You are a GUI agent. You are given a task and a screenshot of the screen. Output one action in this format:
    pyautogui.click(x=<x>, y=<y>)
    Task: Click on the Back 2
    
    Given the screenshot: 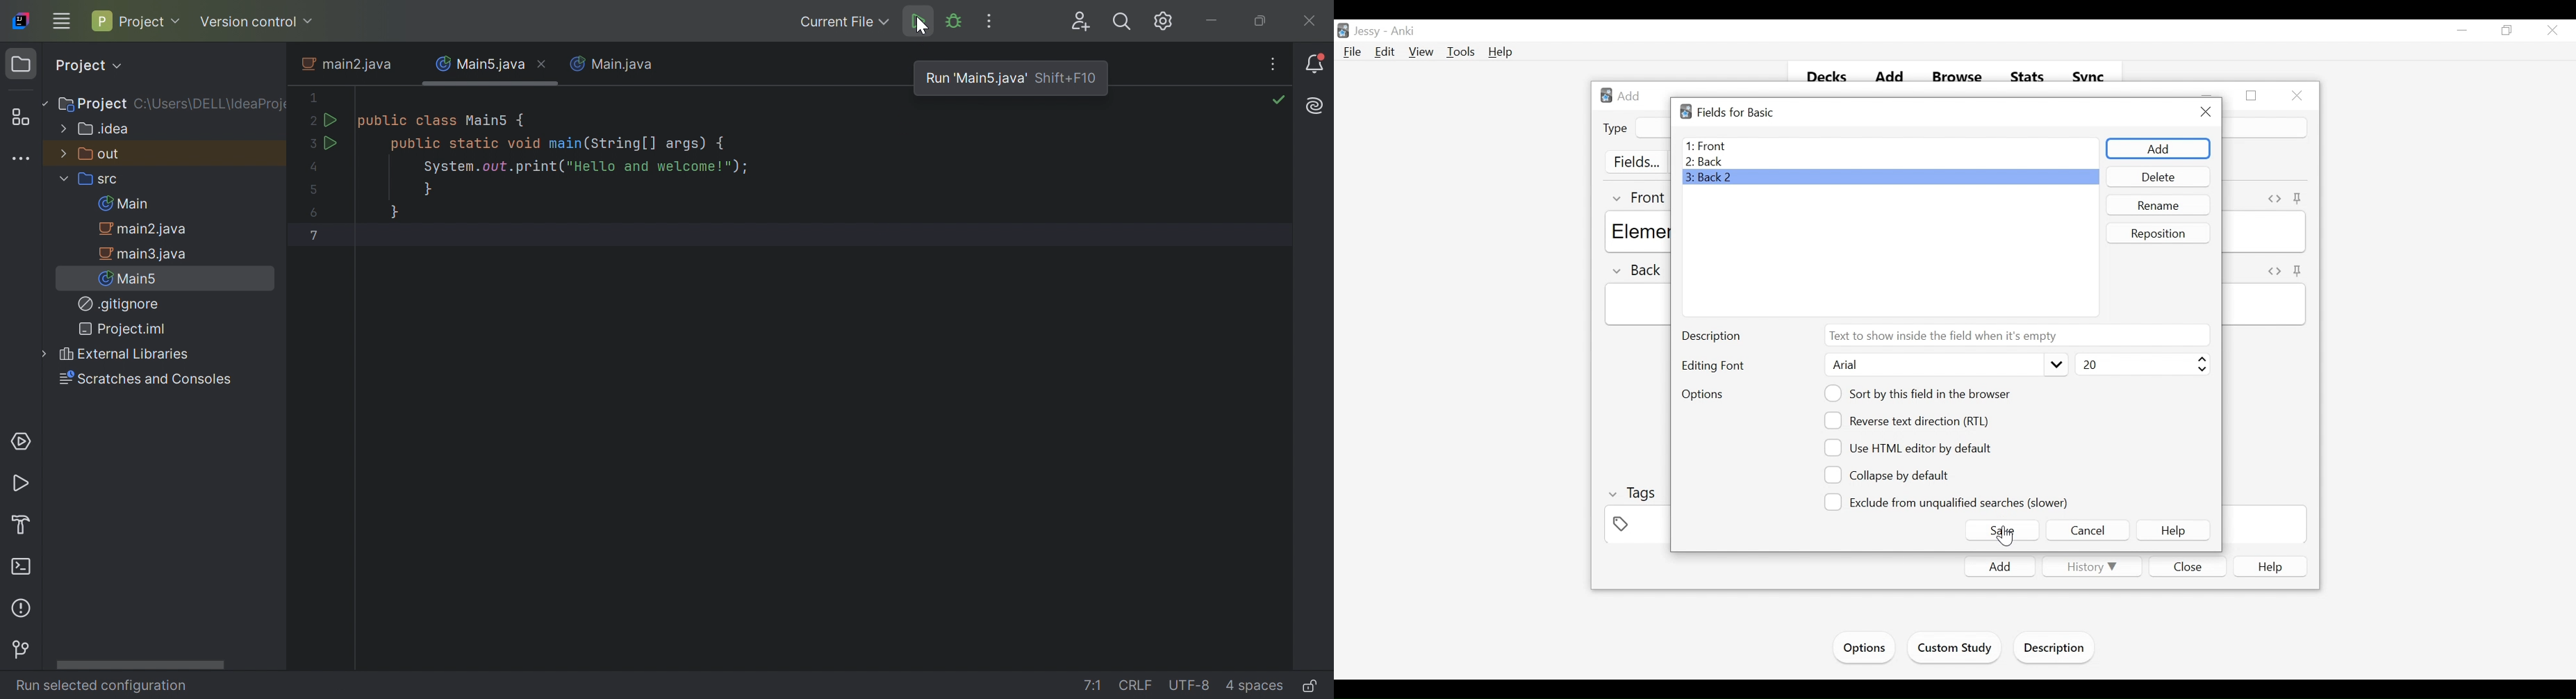 What is the action you would take?
    pyautogui.click(x=1890, y=176)
    